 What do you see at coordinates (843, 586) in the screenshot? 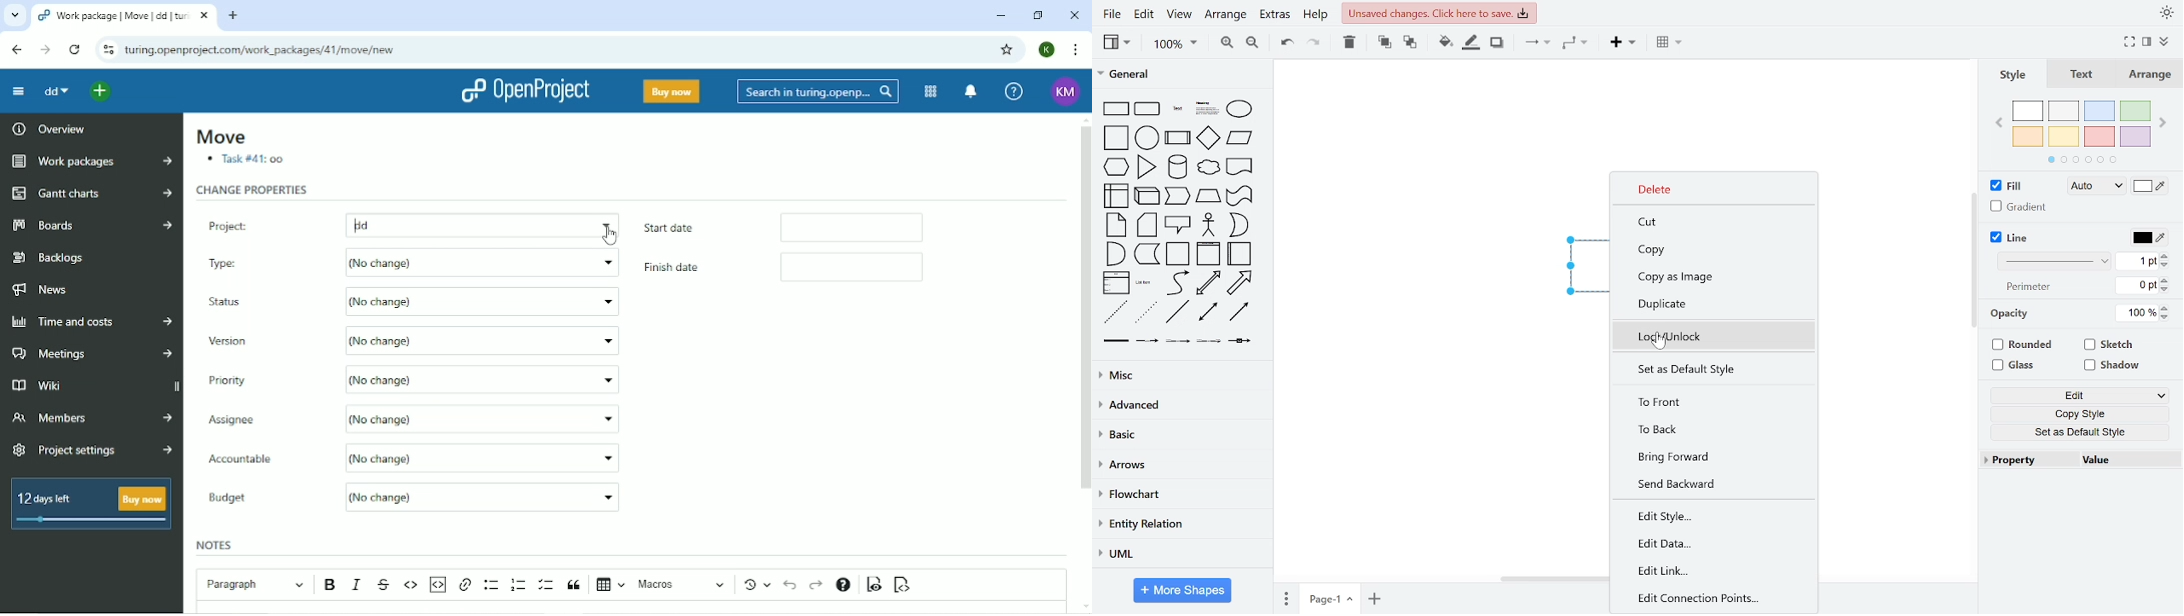
I see `Text formatting help` at bounding box center [843, 586].